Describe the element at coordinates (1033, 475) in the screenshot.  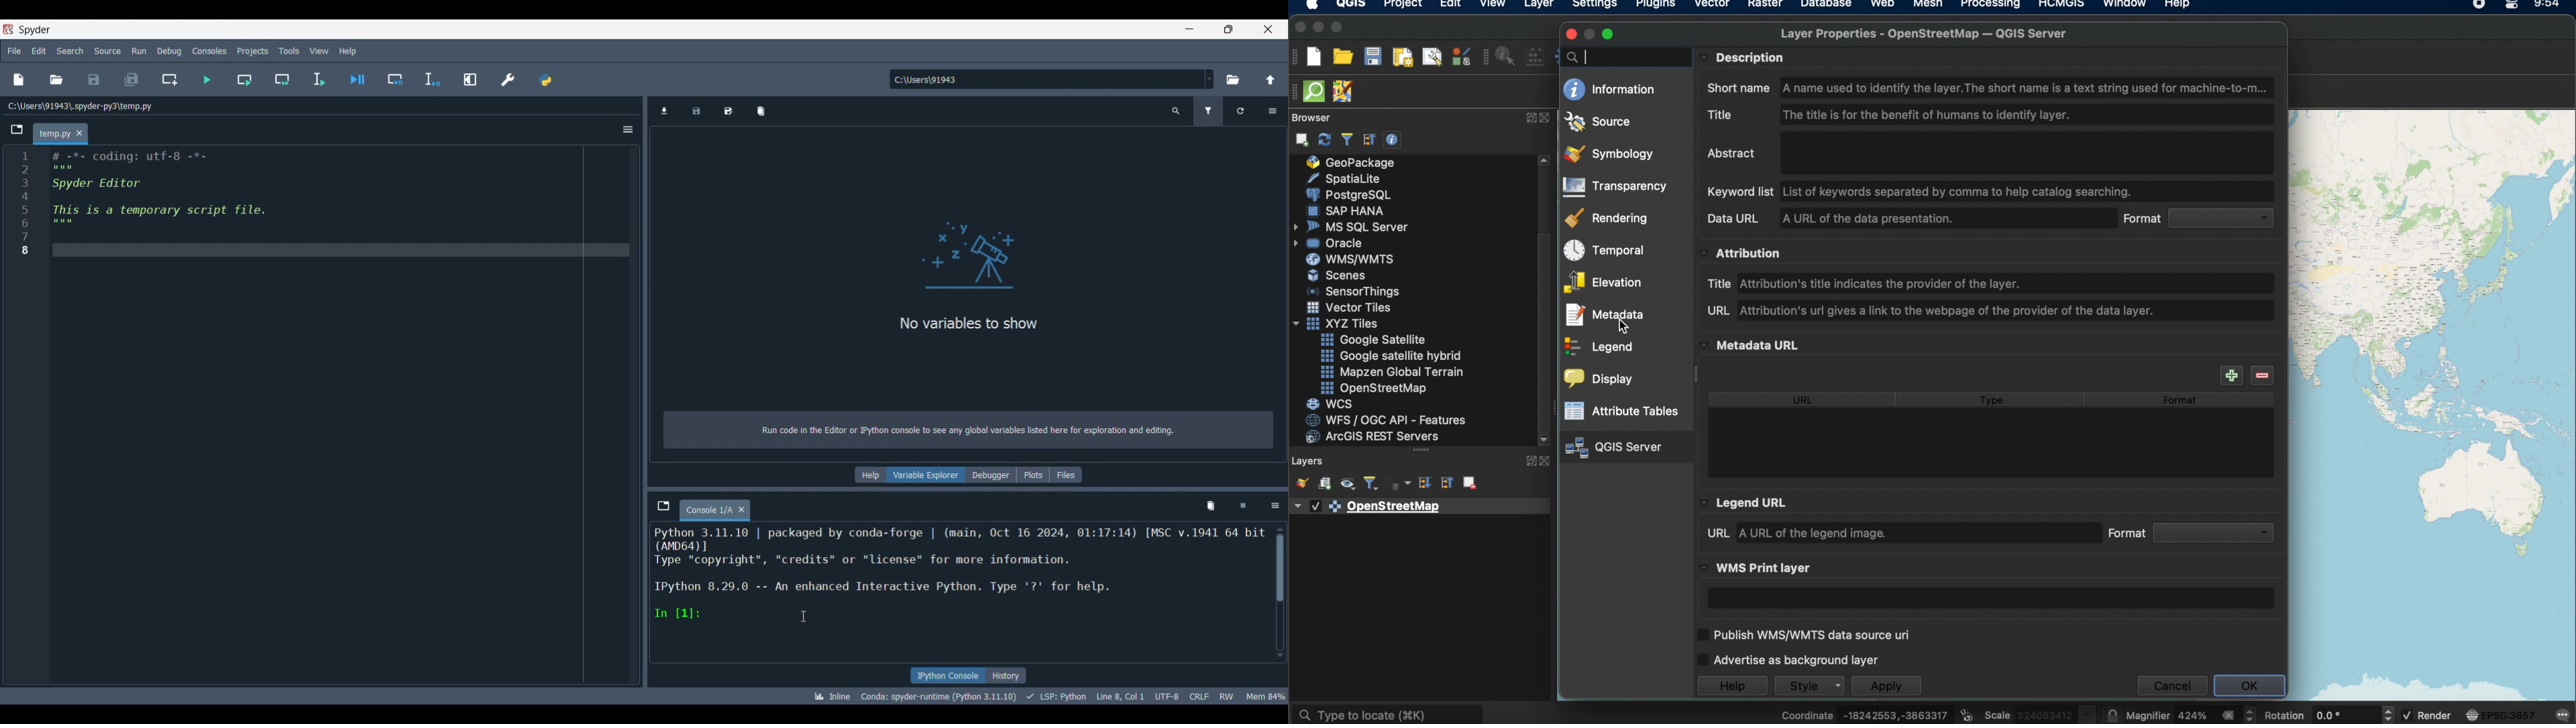
I see `Plots` at that location.